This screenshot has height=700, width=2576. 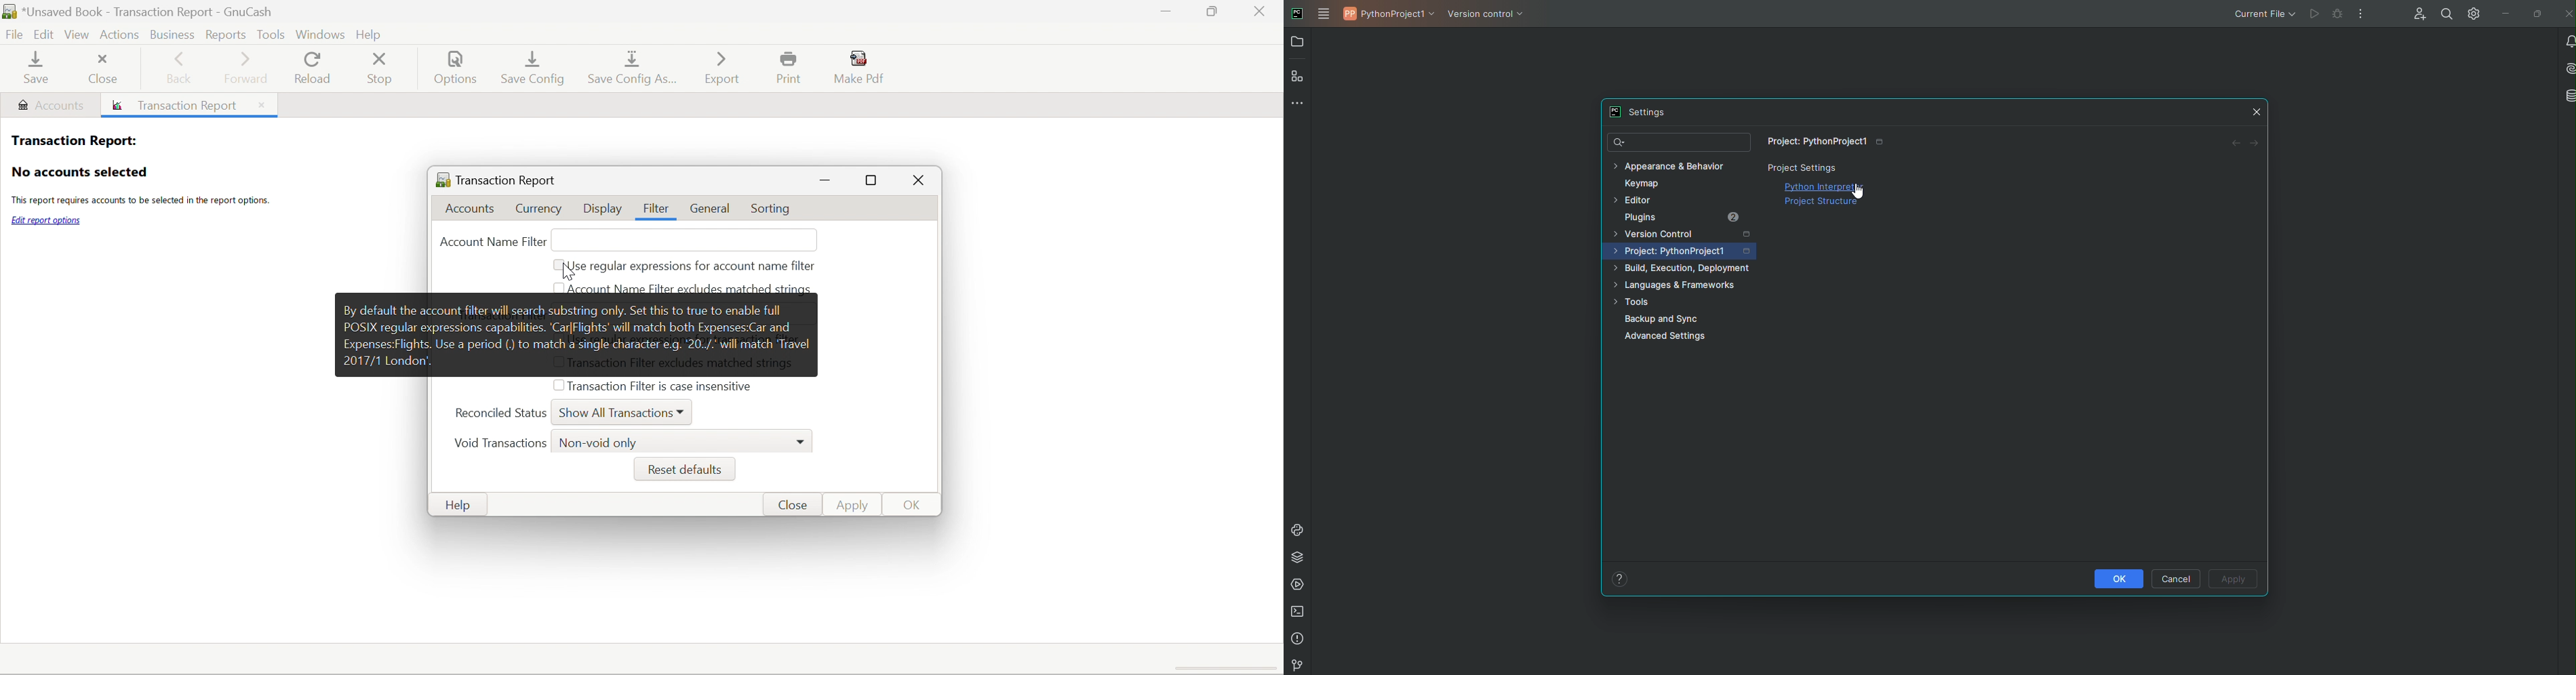 What do you see at coordinates (600, 444) in the screenshot?
I see `Non-void only` at bounding box center [600, 444].